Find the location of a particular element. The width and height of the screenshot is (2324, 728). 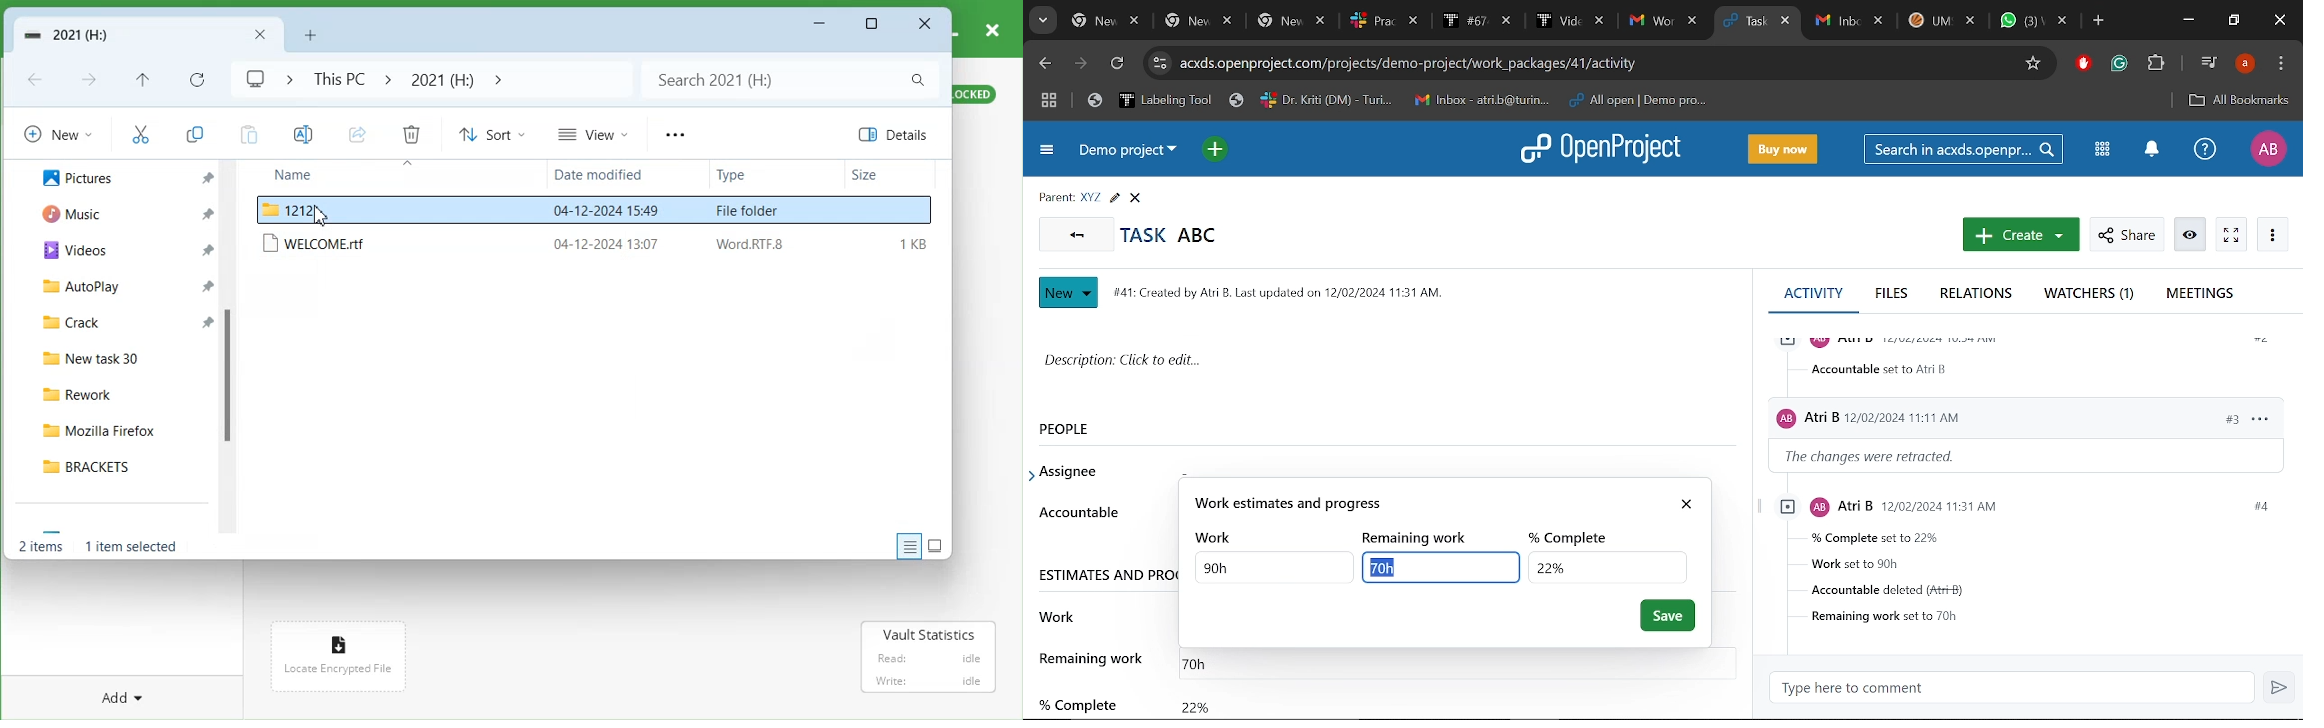

Videos is located at coordinates (70, 251).